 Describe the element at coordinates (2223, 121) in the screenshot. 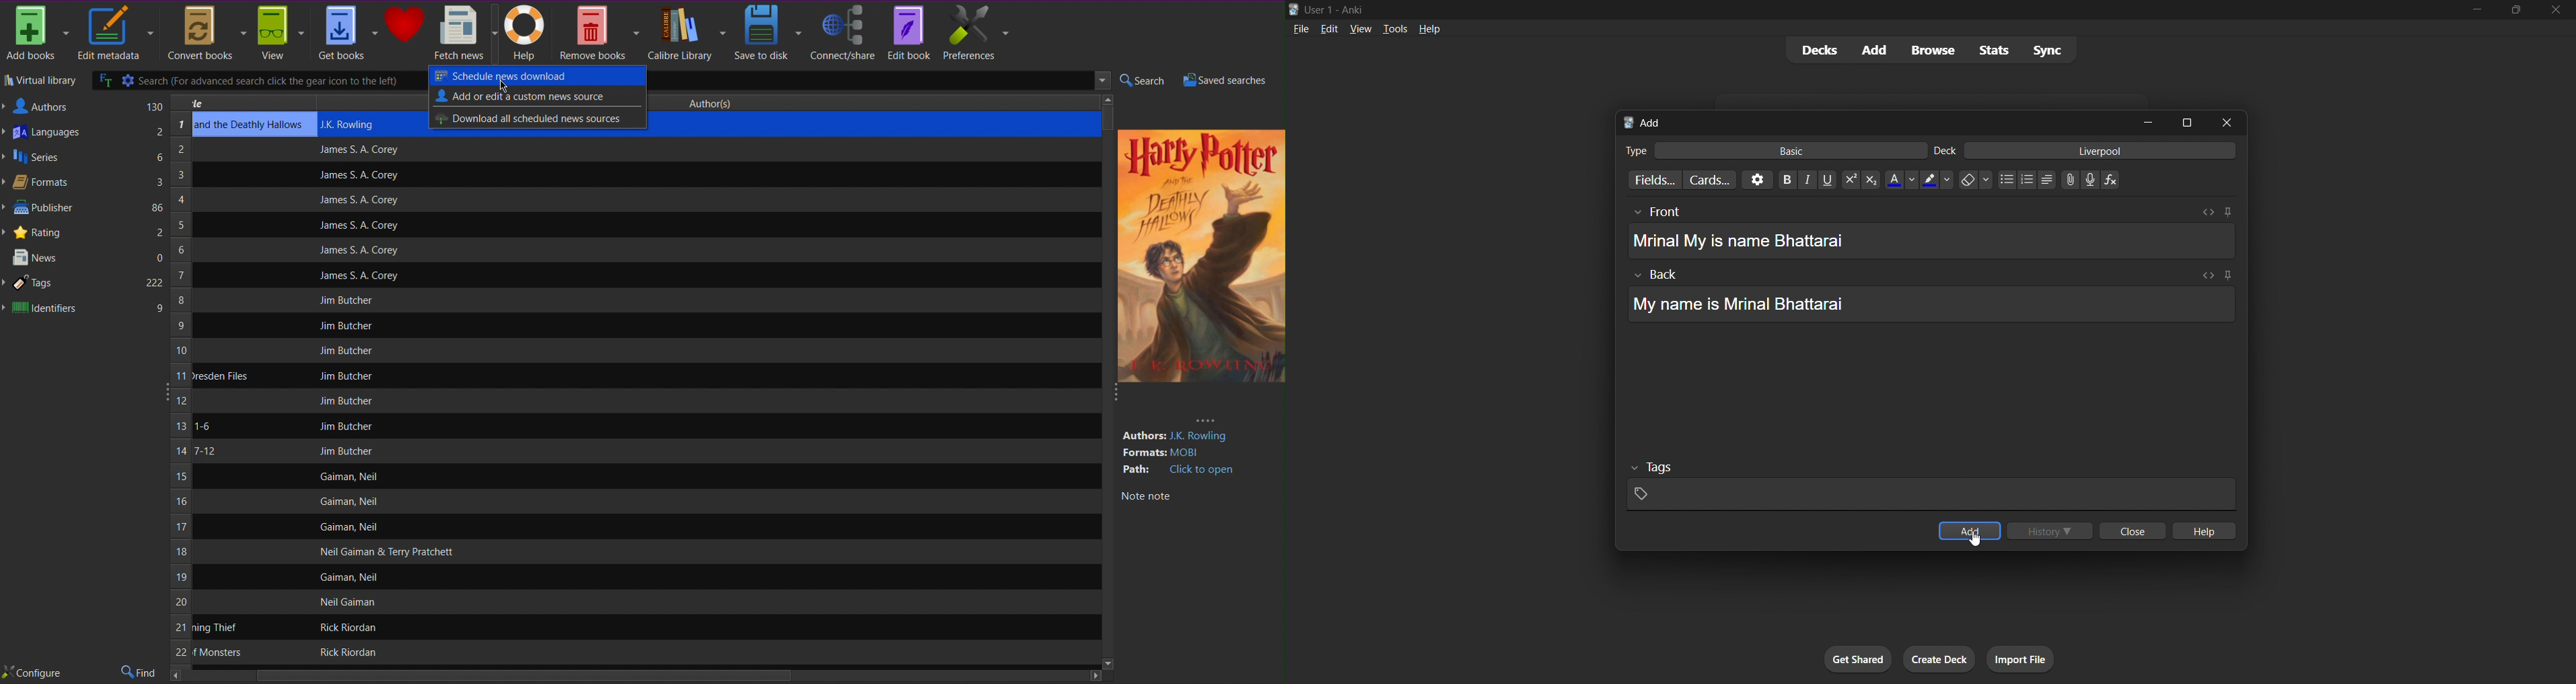

I see `close` at that location.